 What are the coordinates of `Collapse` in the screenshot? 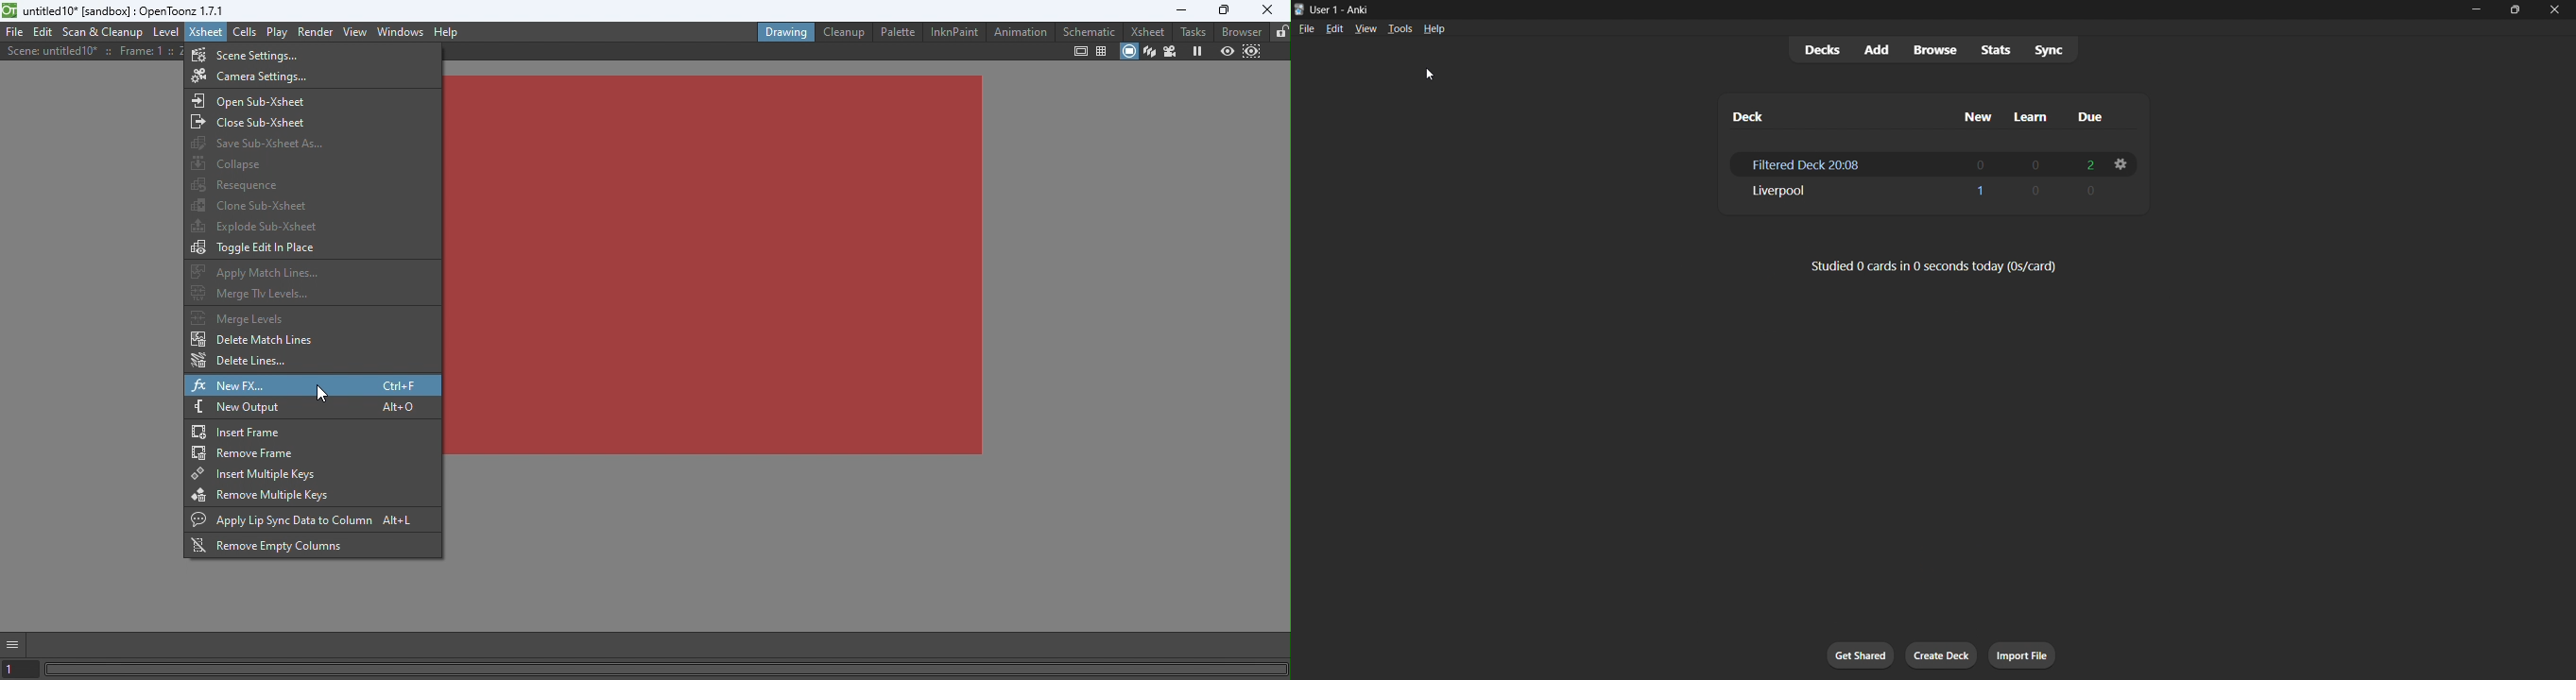 It's located at (238, 163).